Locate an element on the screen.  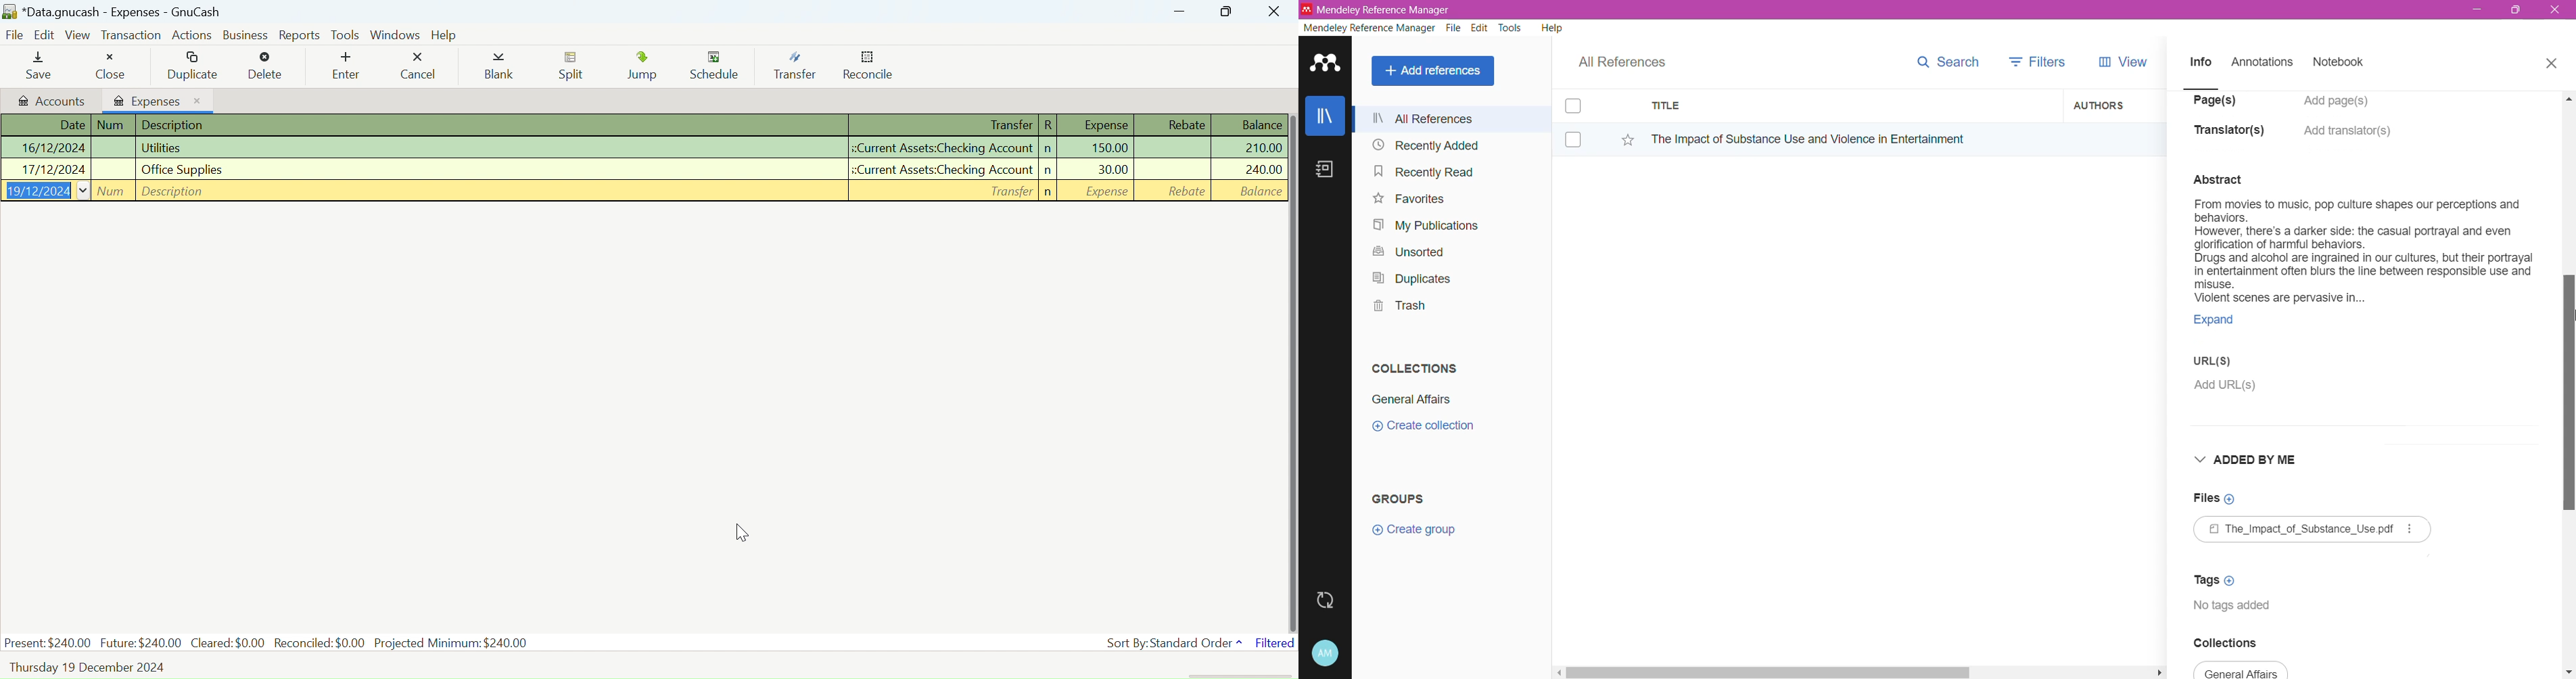
Click to select item(s) is located at coordinates (1580, 122).